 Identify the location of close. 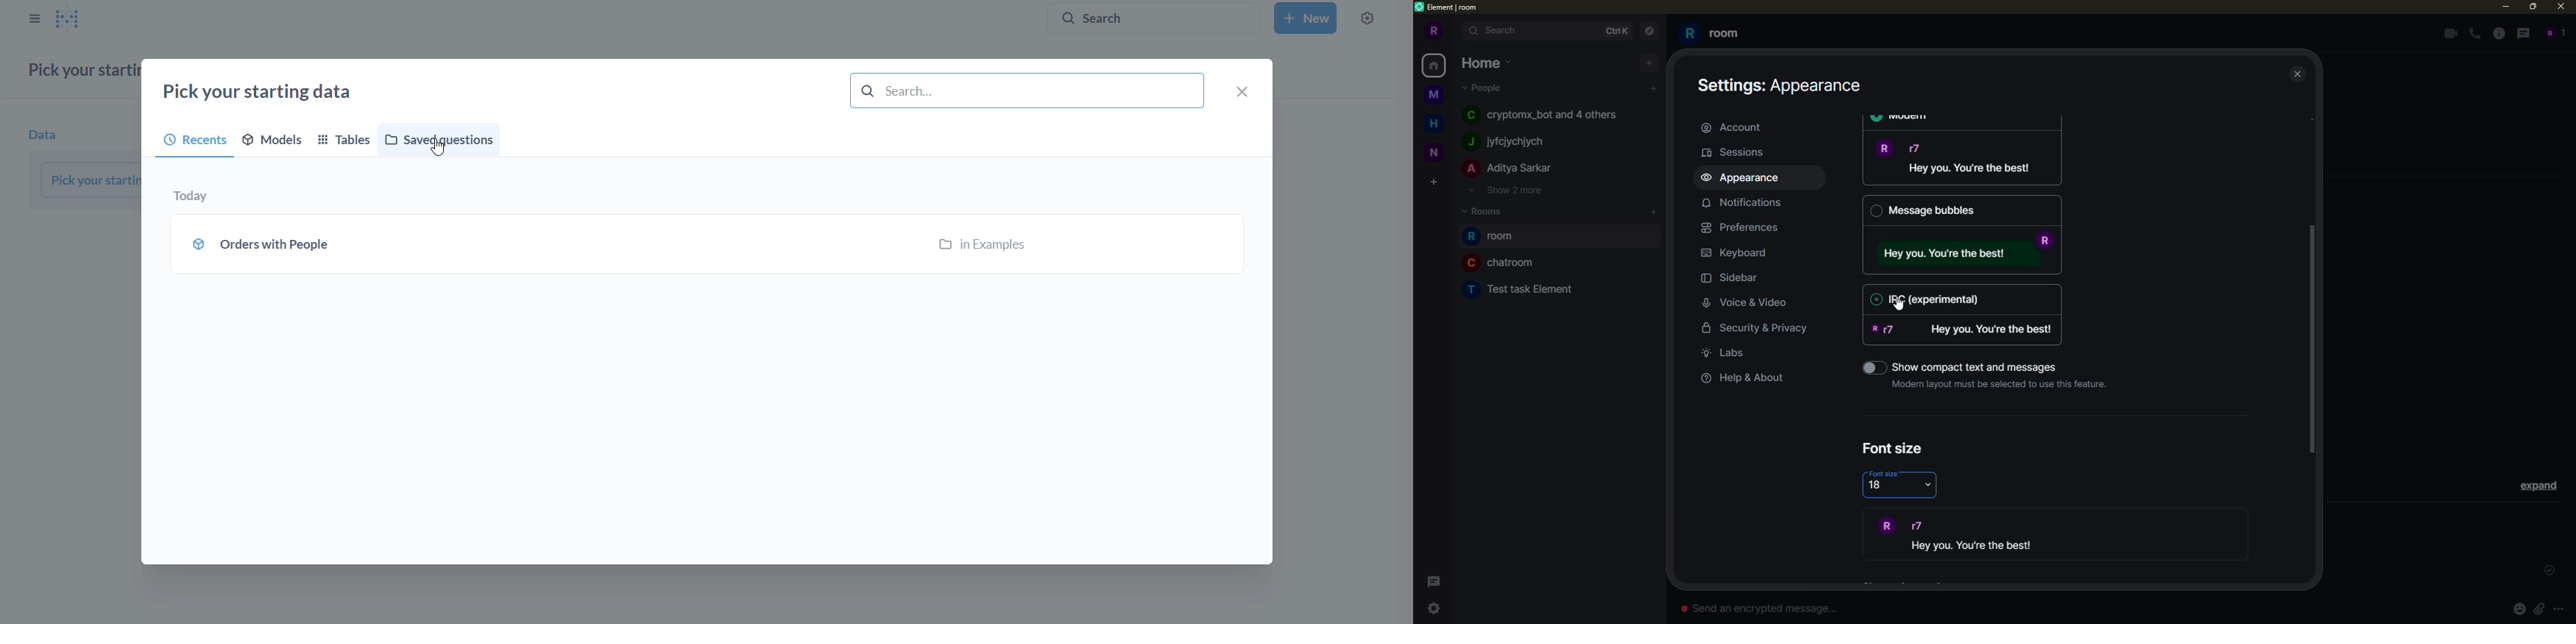
(1243, 93).